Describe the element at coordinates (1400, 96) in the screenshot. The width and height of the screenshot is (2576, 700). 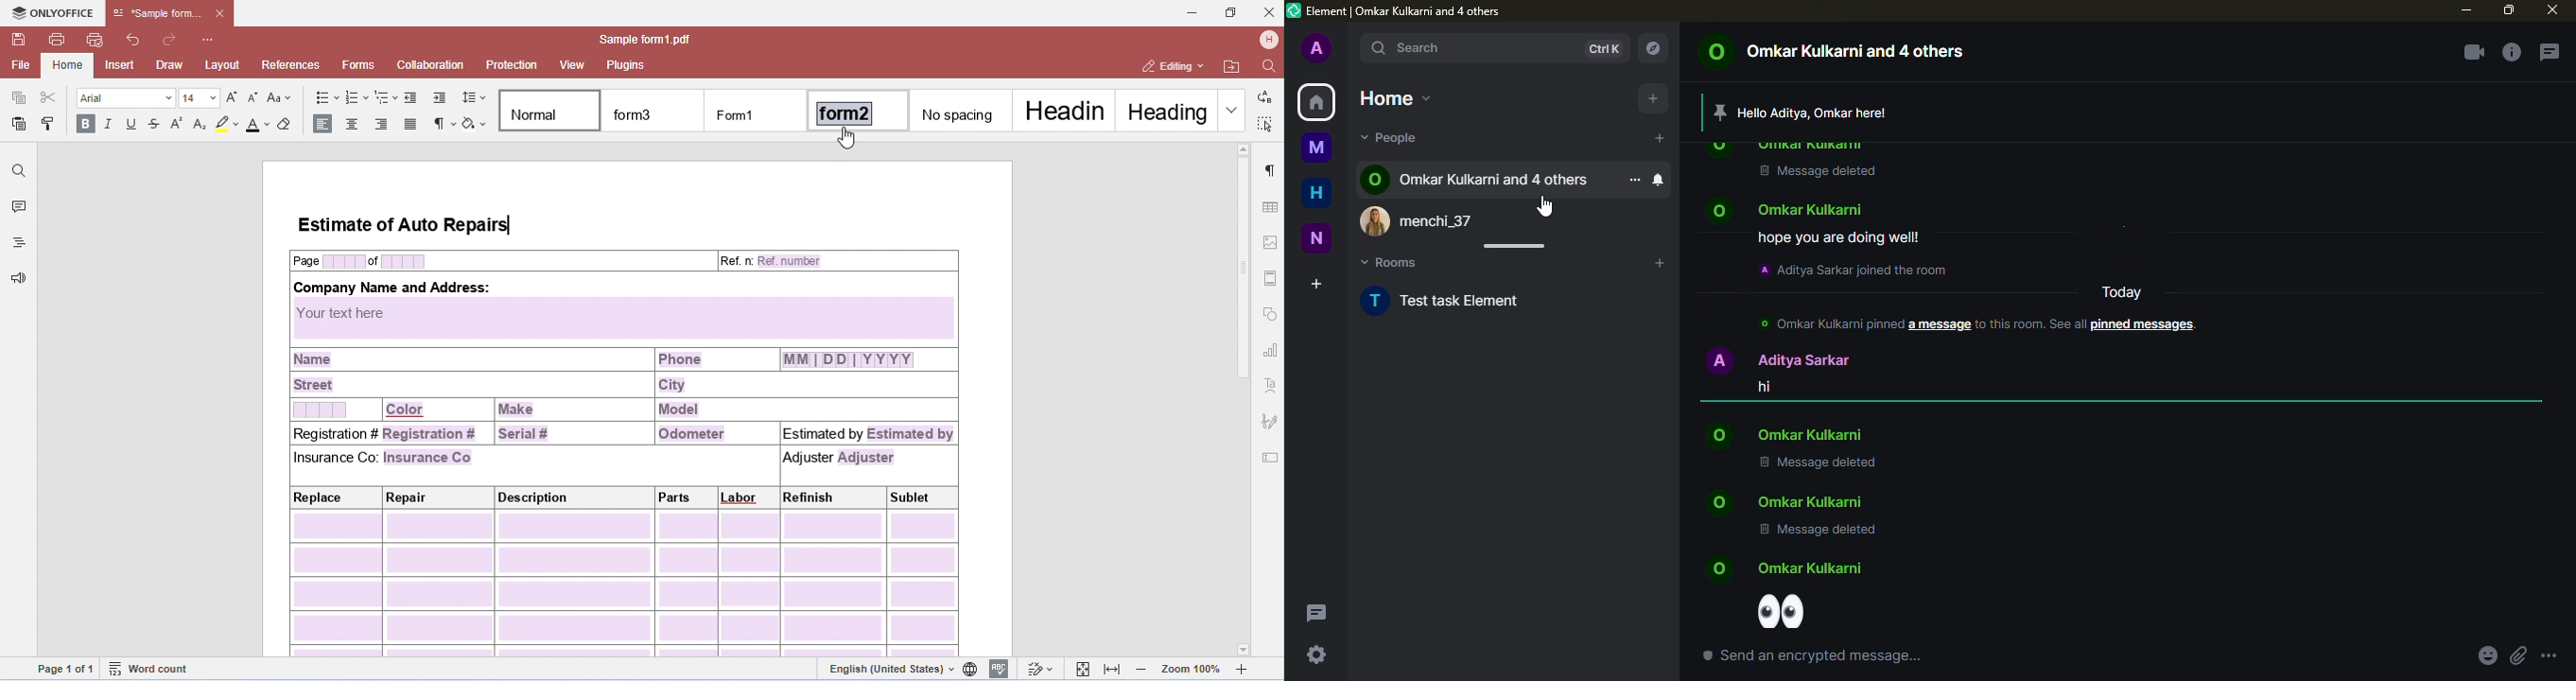
I see `home` at that location.